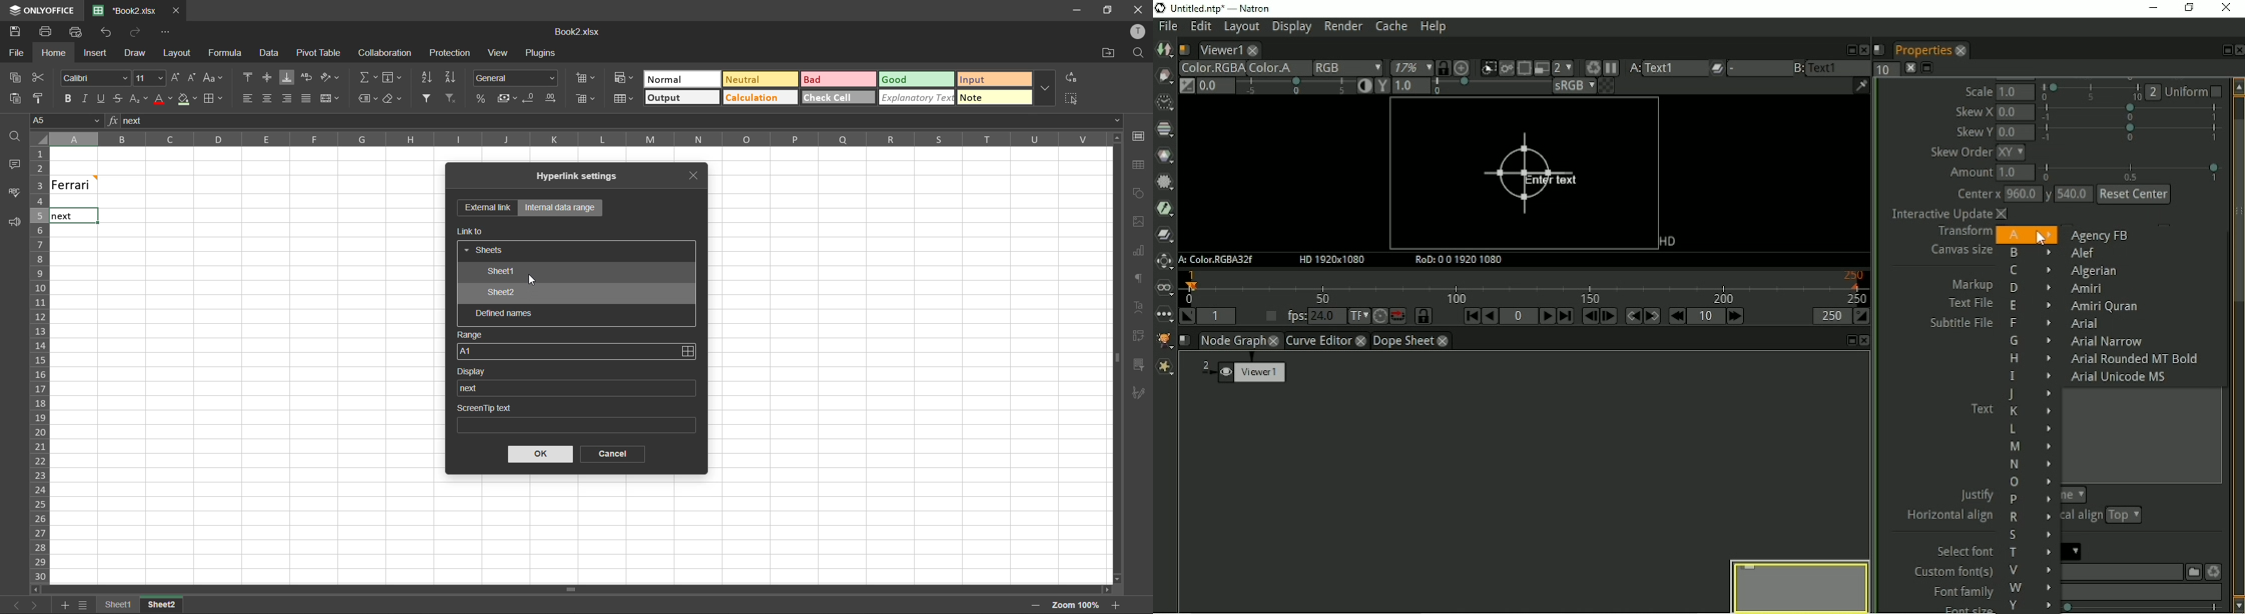  I want to click on signature, so click(1137, 395).